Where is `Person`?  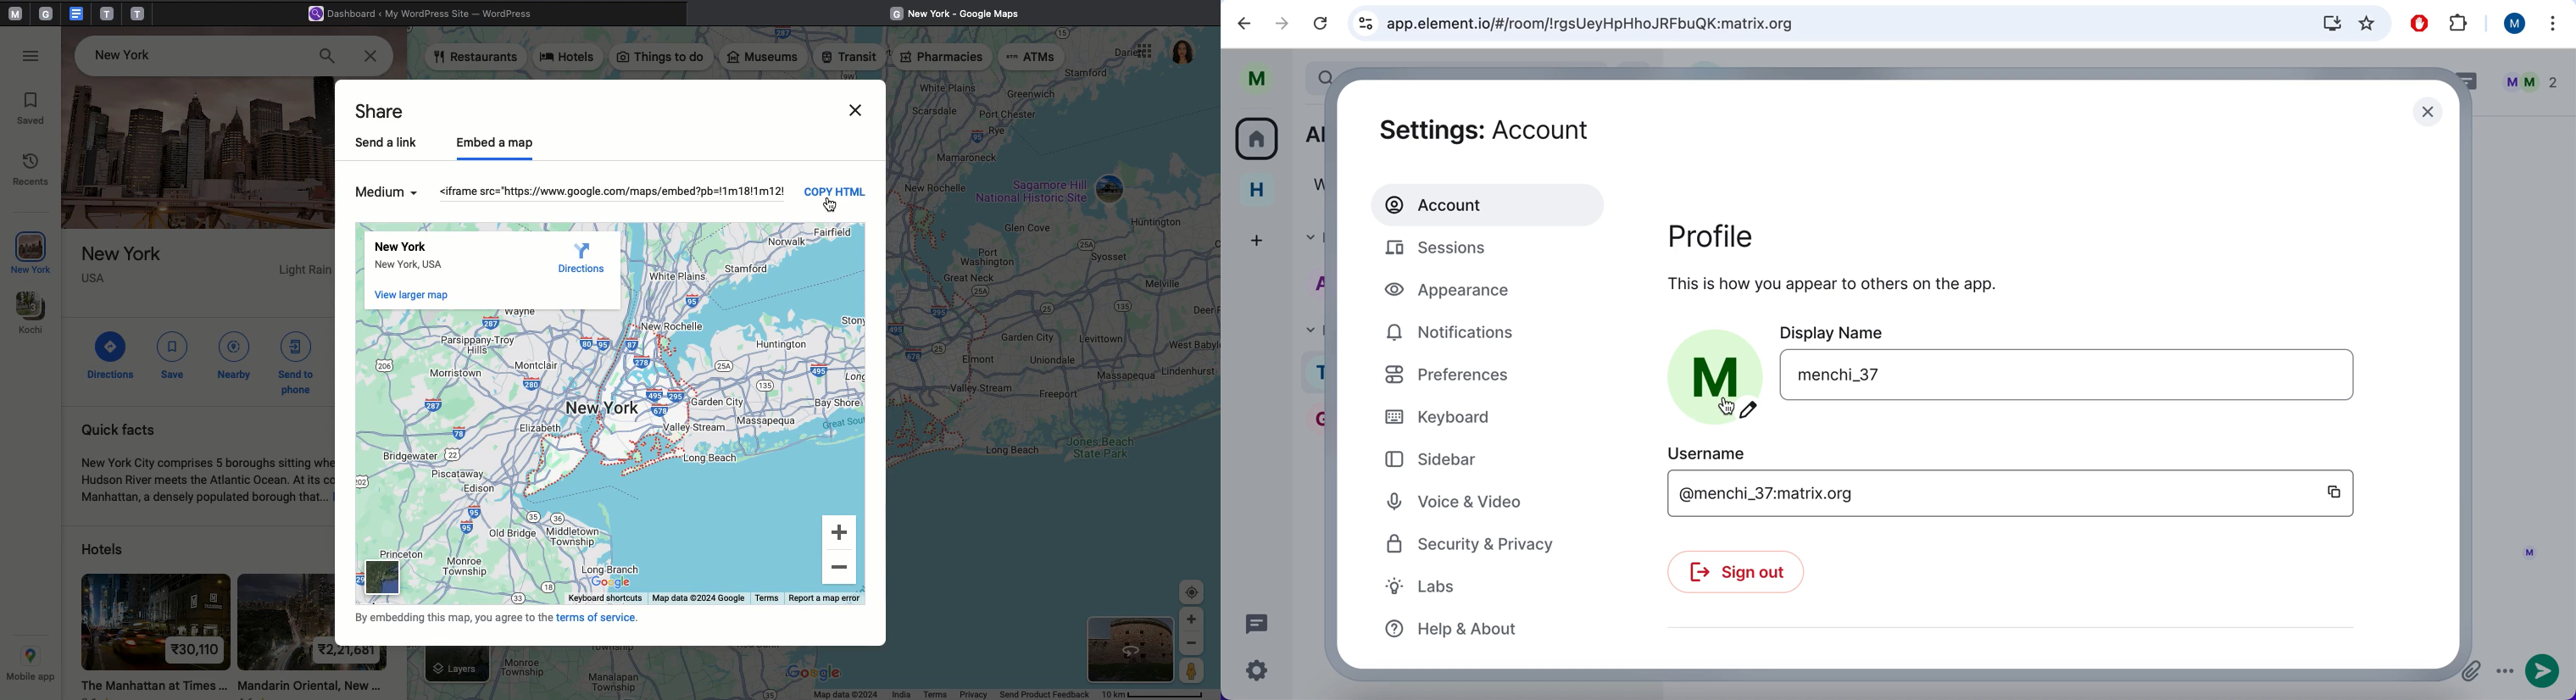 Person is located at coordinates (1193, 673).